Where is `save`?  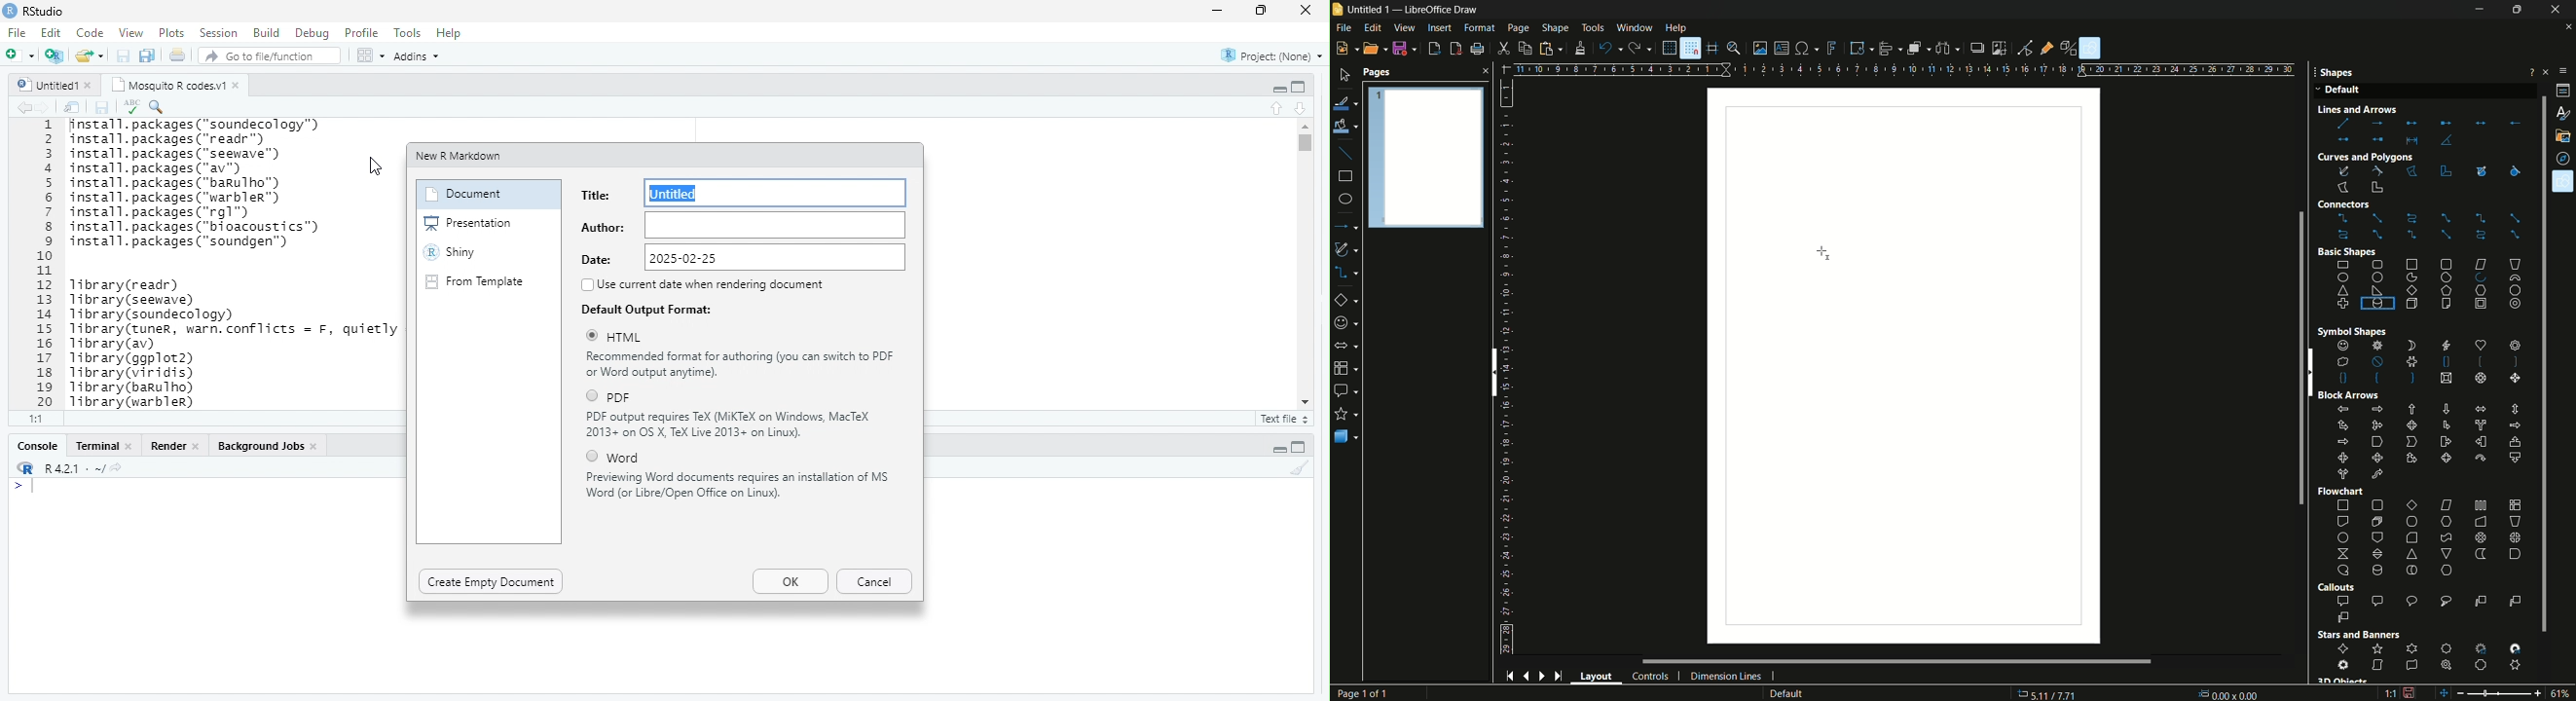 save is located at coordinates (101, 108).